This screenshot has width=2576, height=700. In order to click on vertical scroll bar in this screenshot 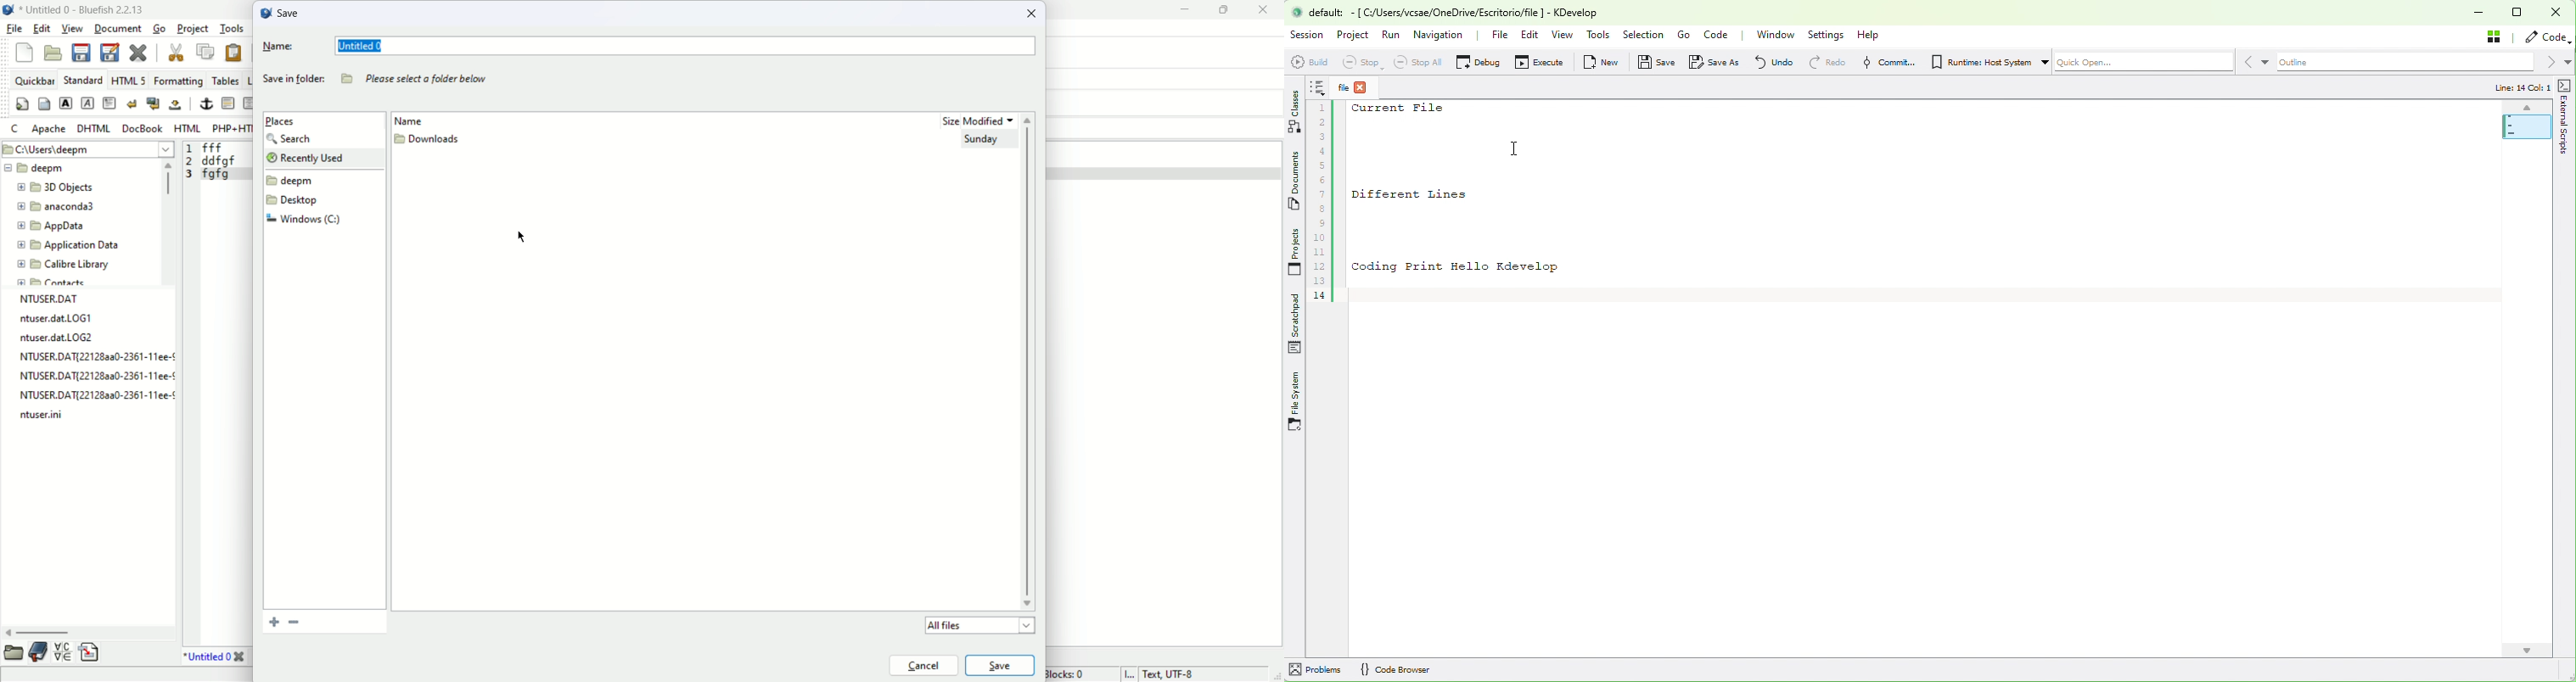, I will do `click(1031, 362)`.